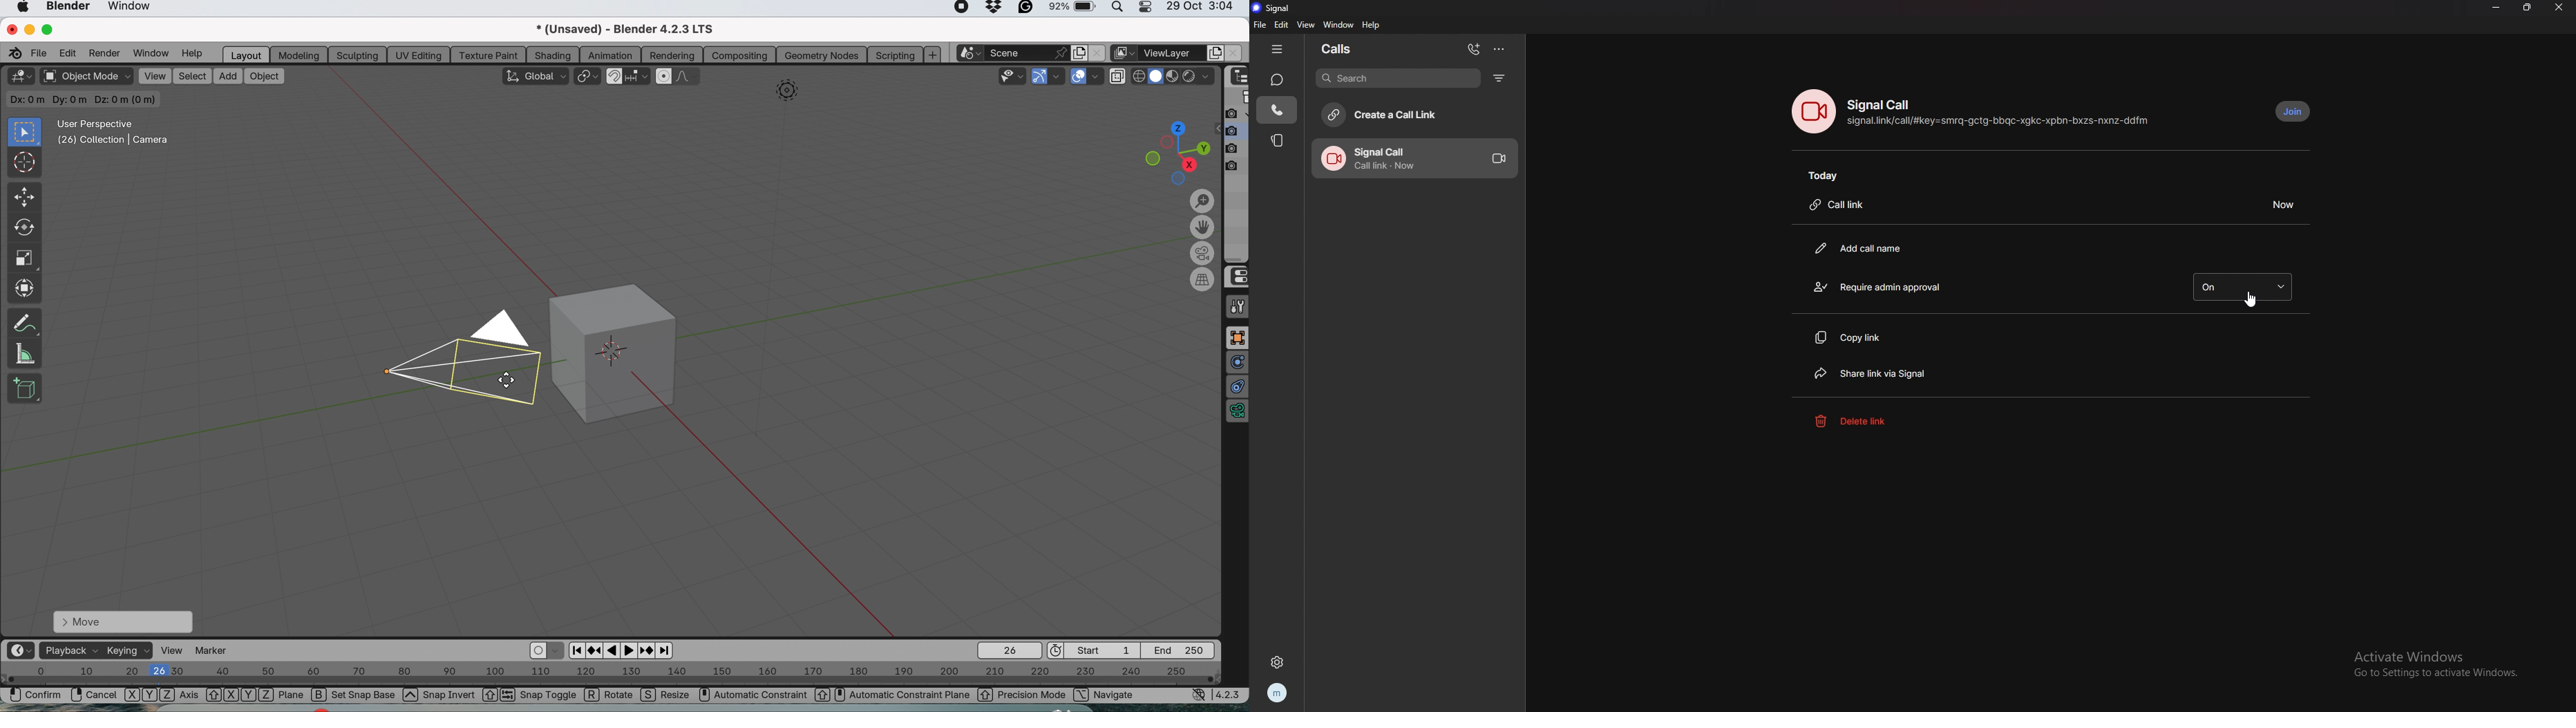  What do you see at coordinates (20, 76) in the screenshot?
I see `editor type` at bounding box center [20, 76].